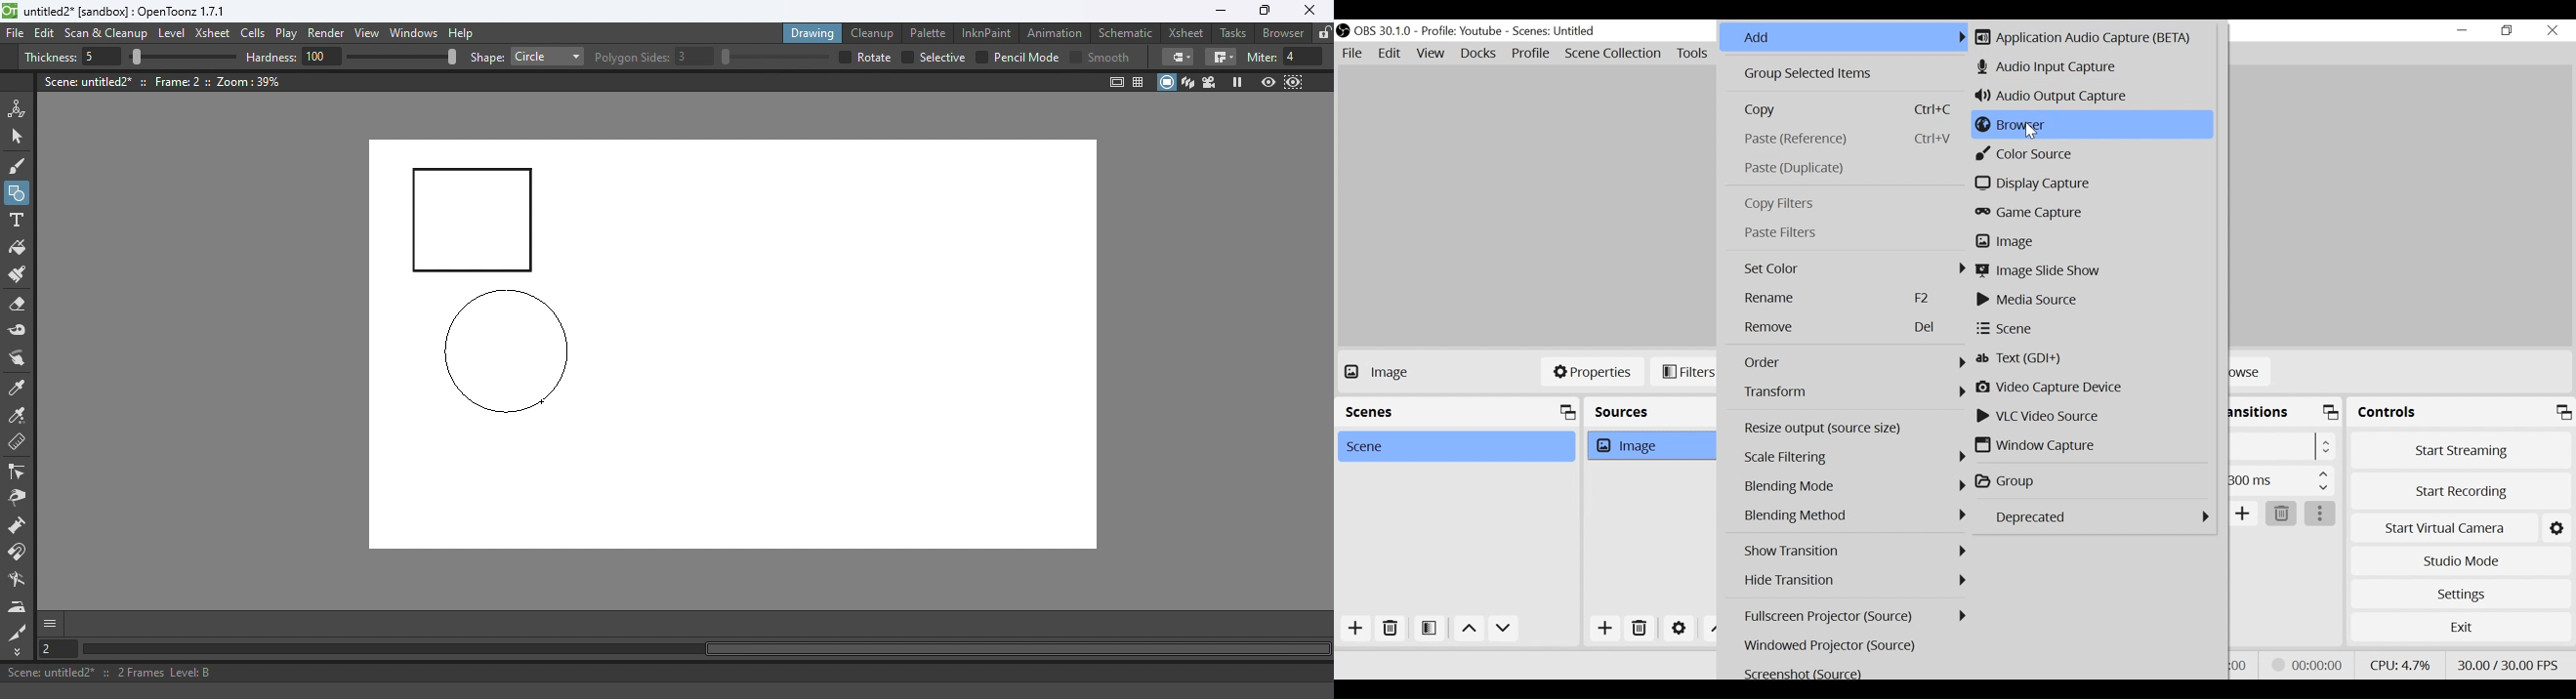  I want to click on Docks, so click(1478, 54).